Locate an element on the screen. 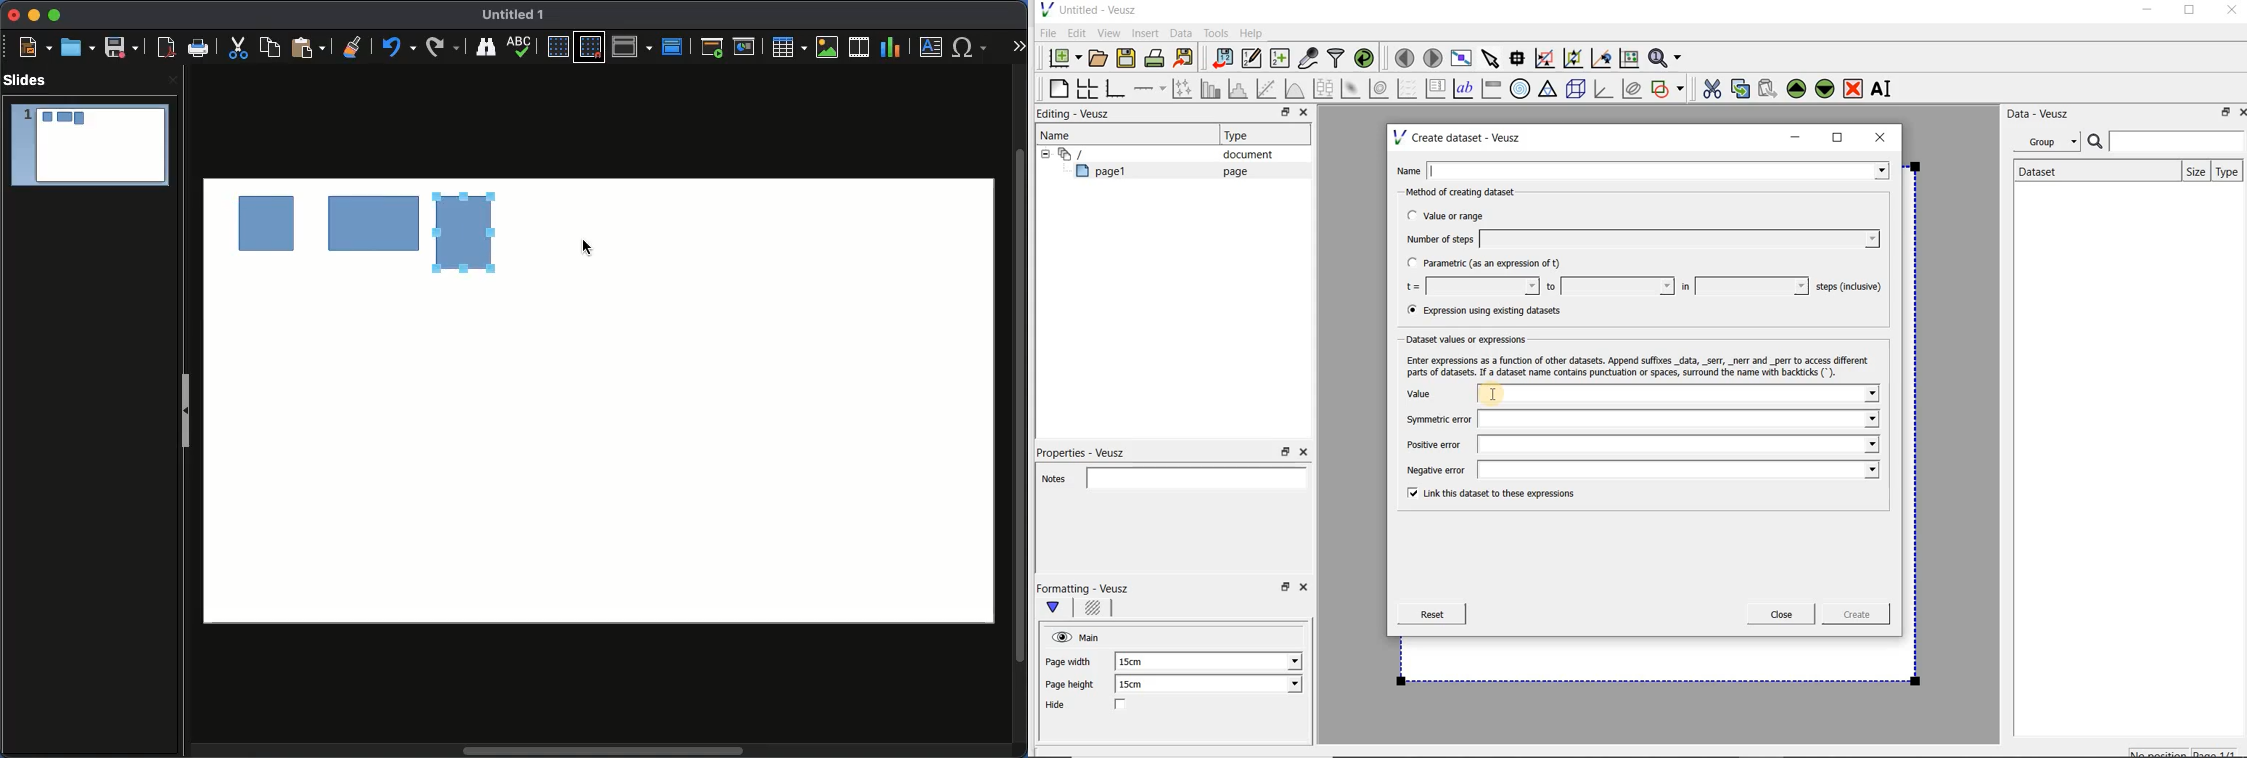 Image resolution: width=2268 pixels, height=784 pixels. Display views is located at coordinates (632, 46).